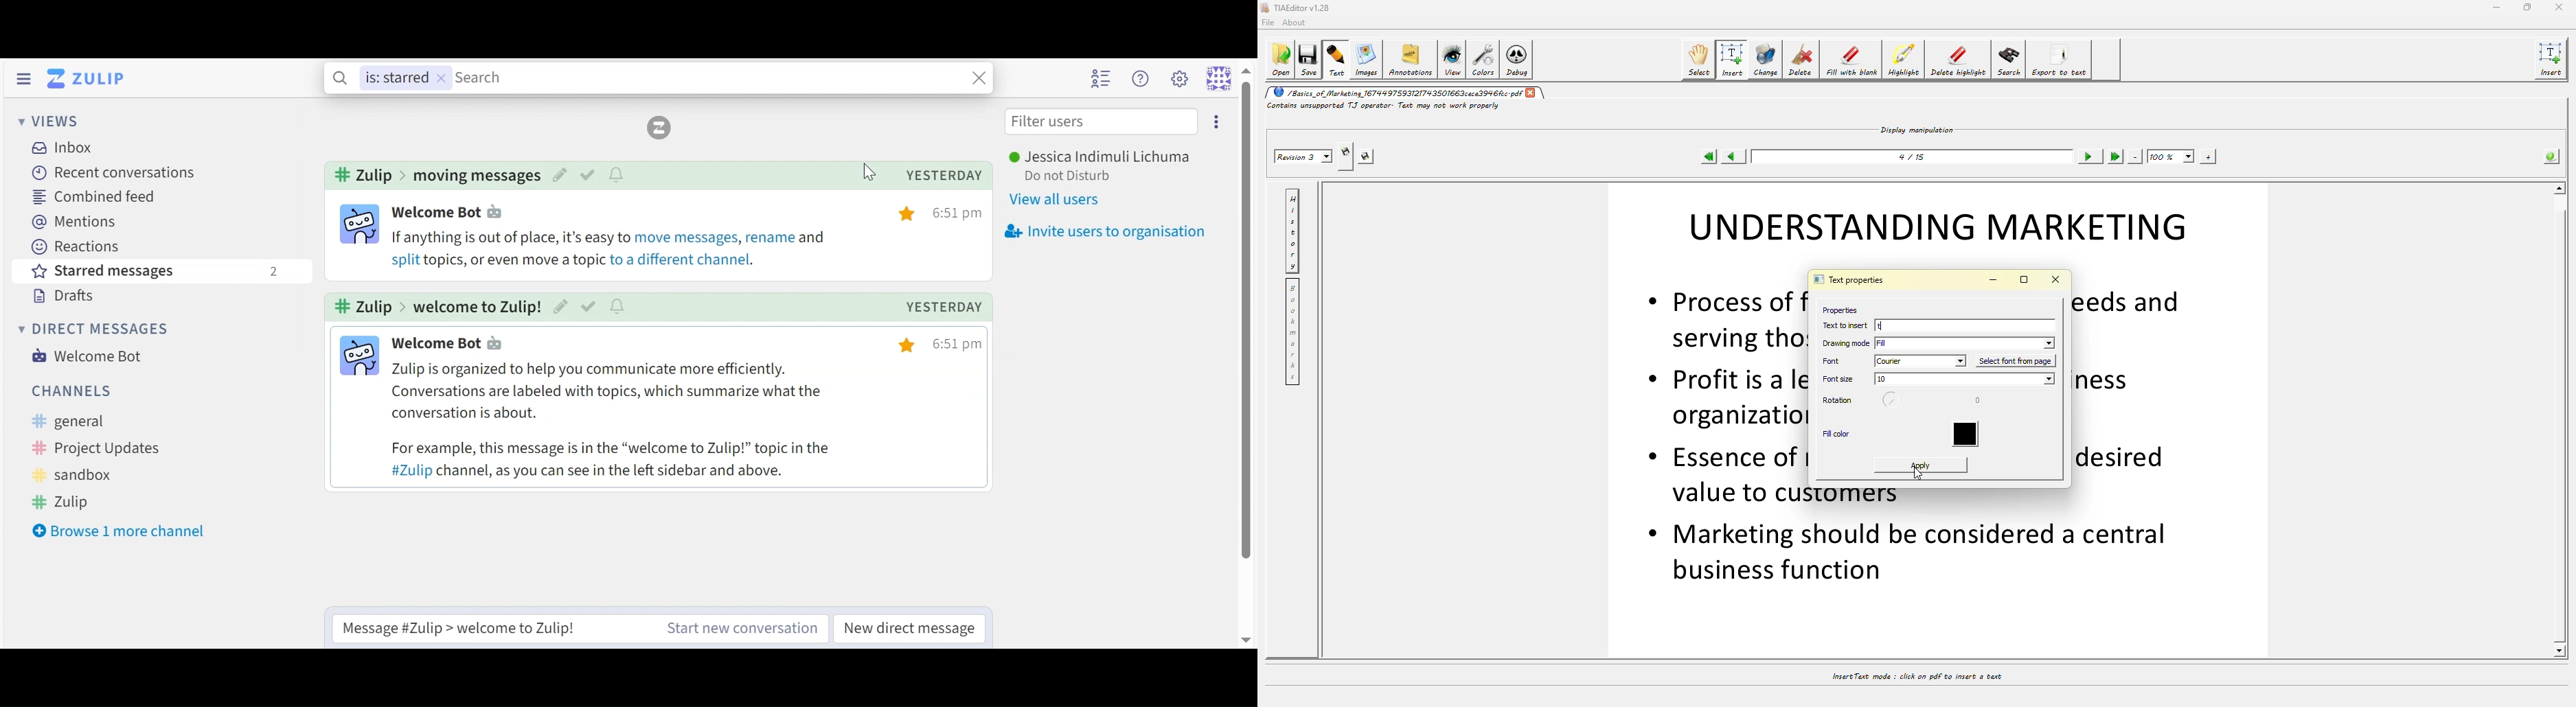 Image resolution: width=2576 pixels, height=728 pixels. What do you see at coordinates (975, 78) in the screenshot?
I see `Search` at bounding box center [975, 78].